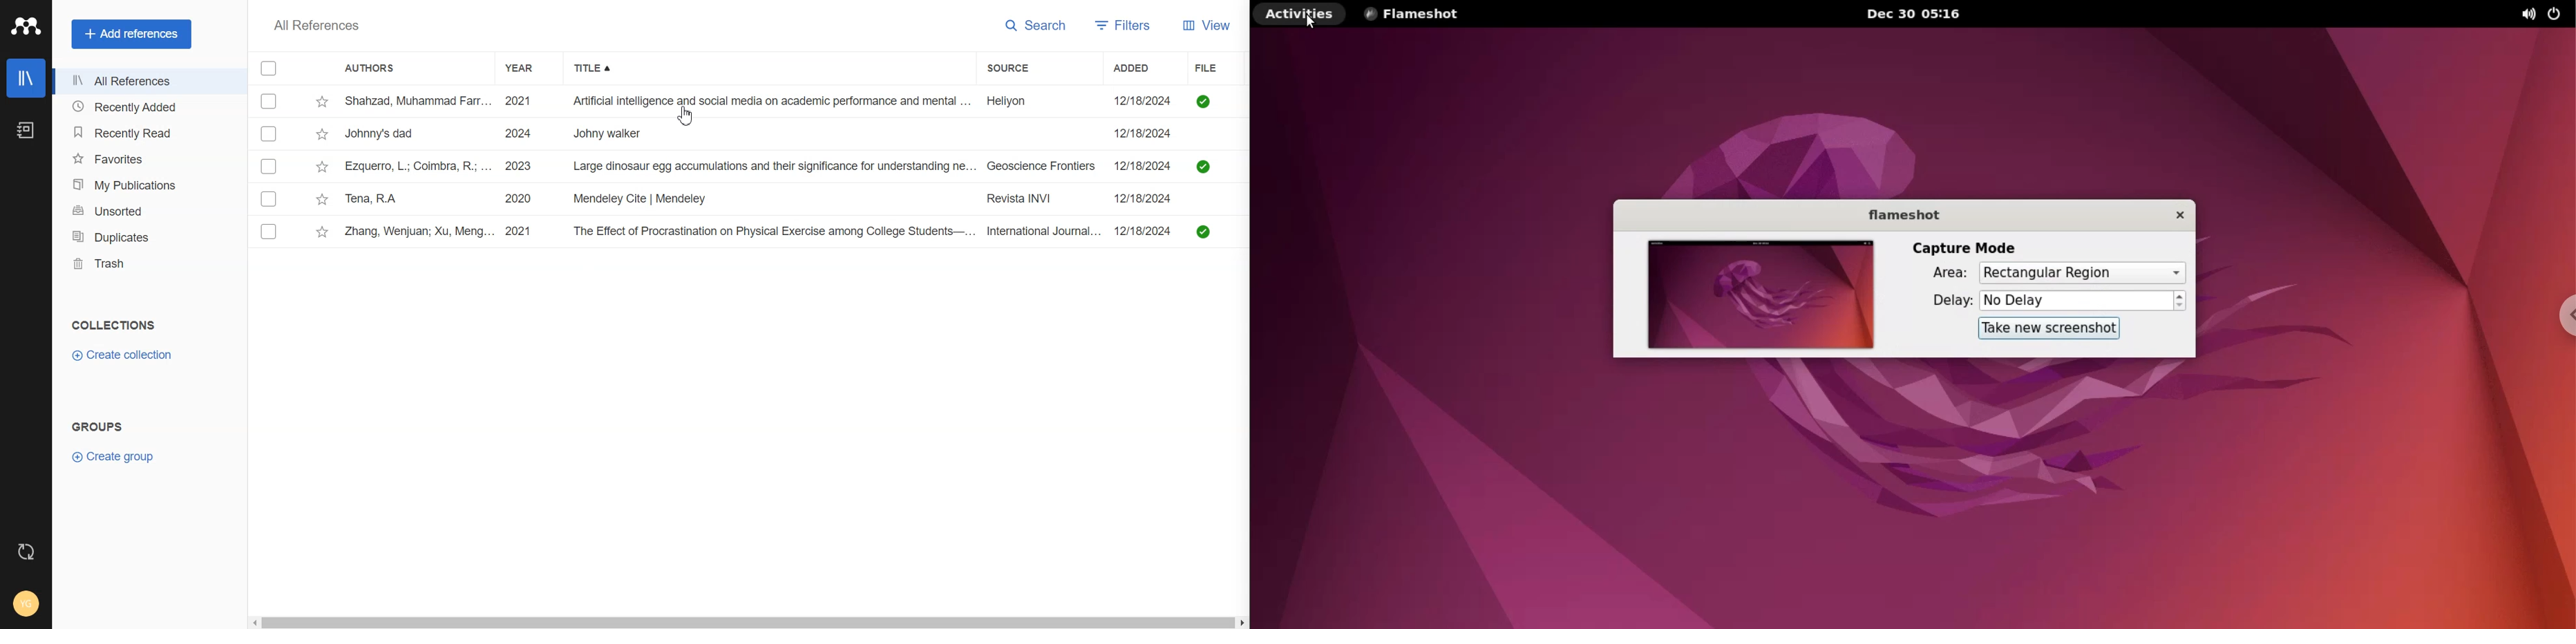 Image resolution: width=2576 pixels, height=644 pixels. I want to click on View, so click(1209, 25).